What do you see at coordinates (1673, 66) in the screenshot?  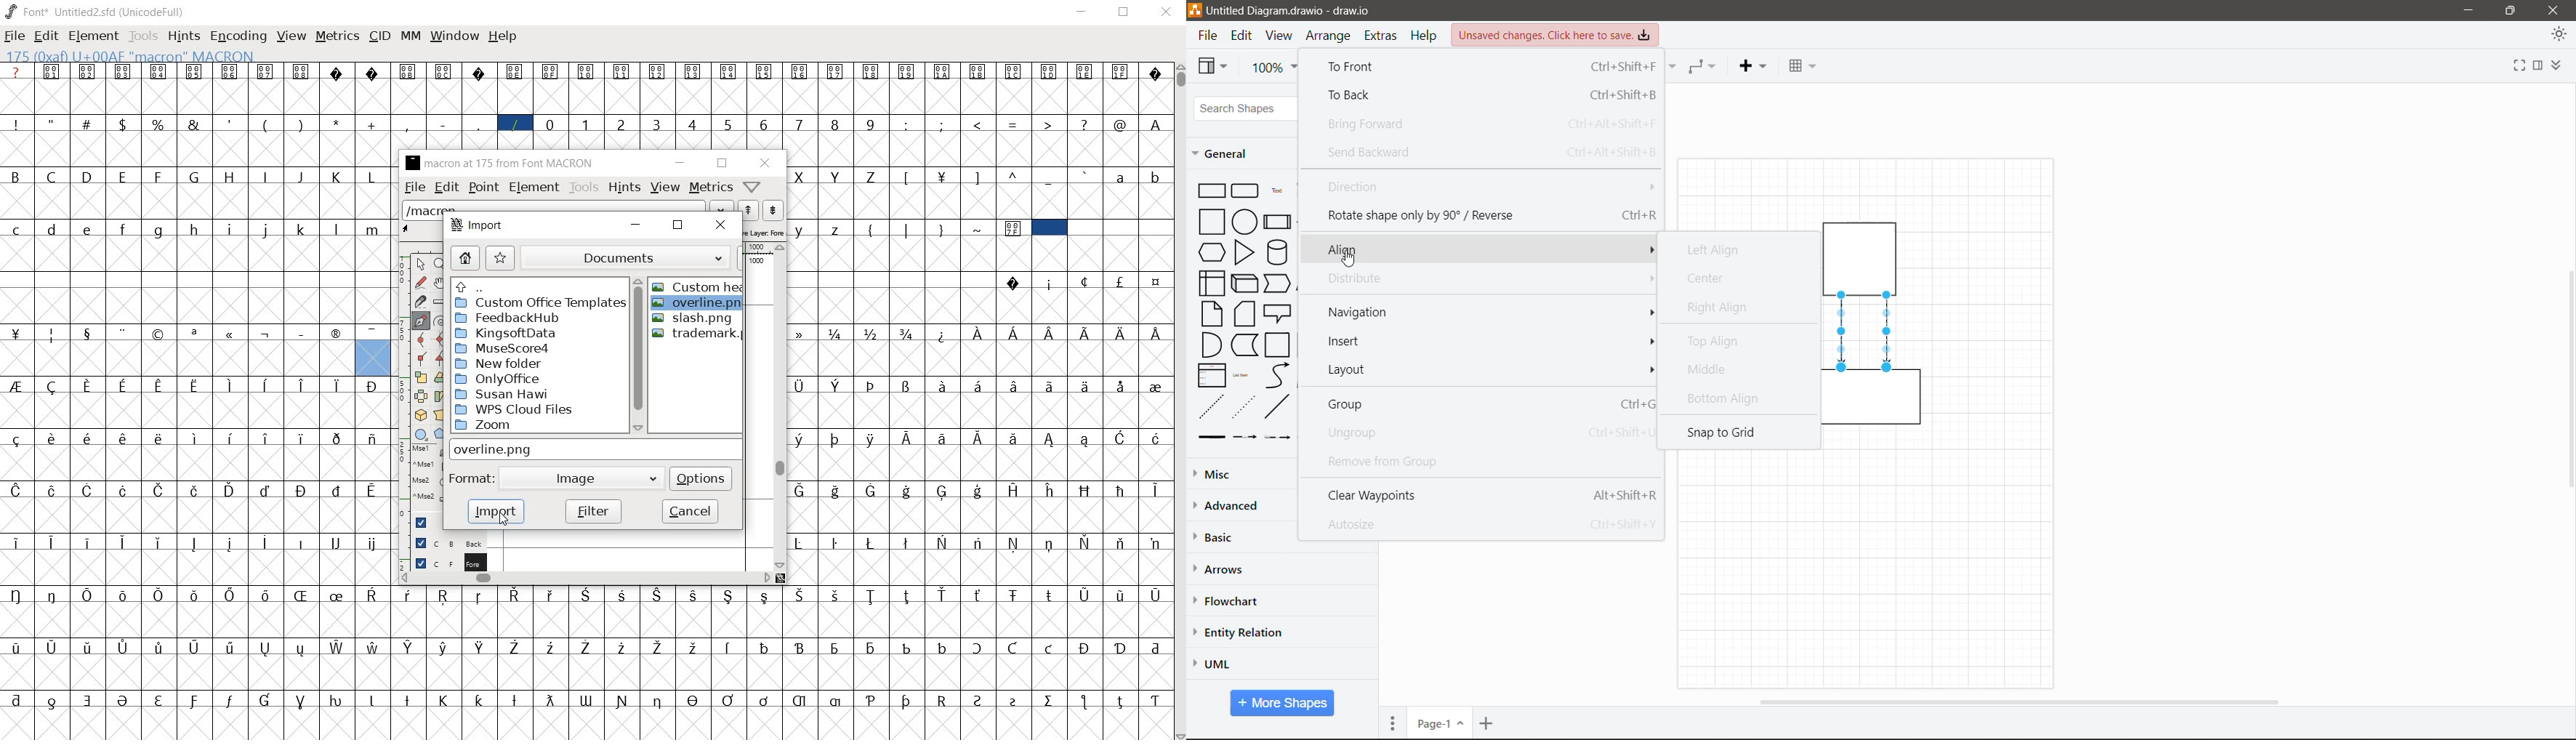 I see `Connection` at bounding box center [1673, 66].